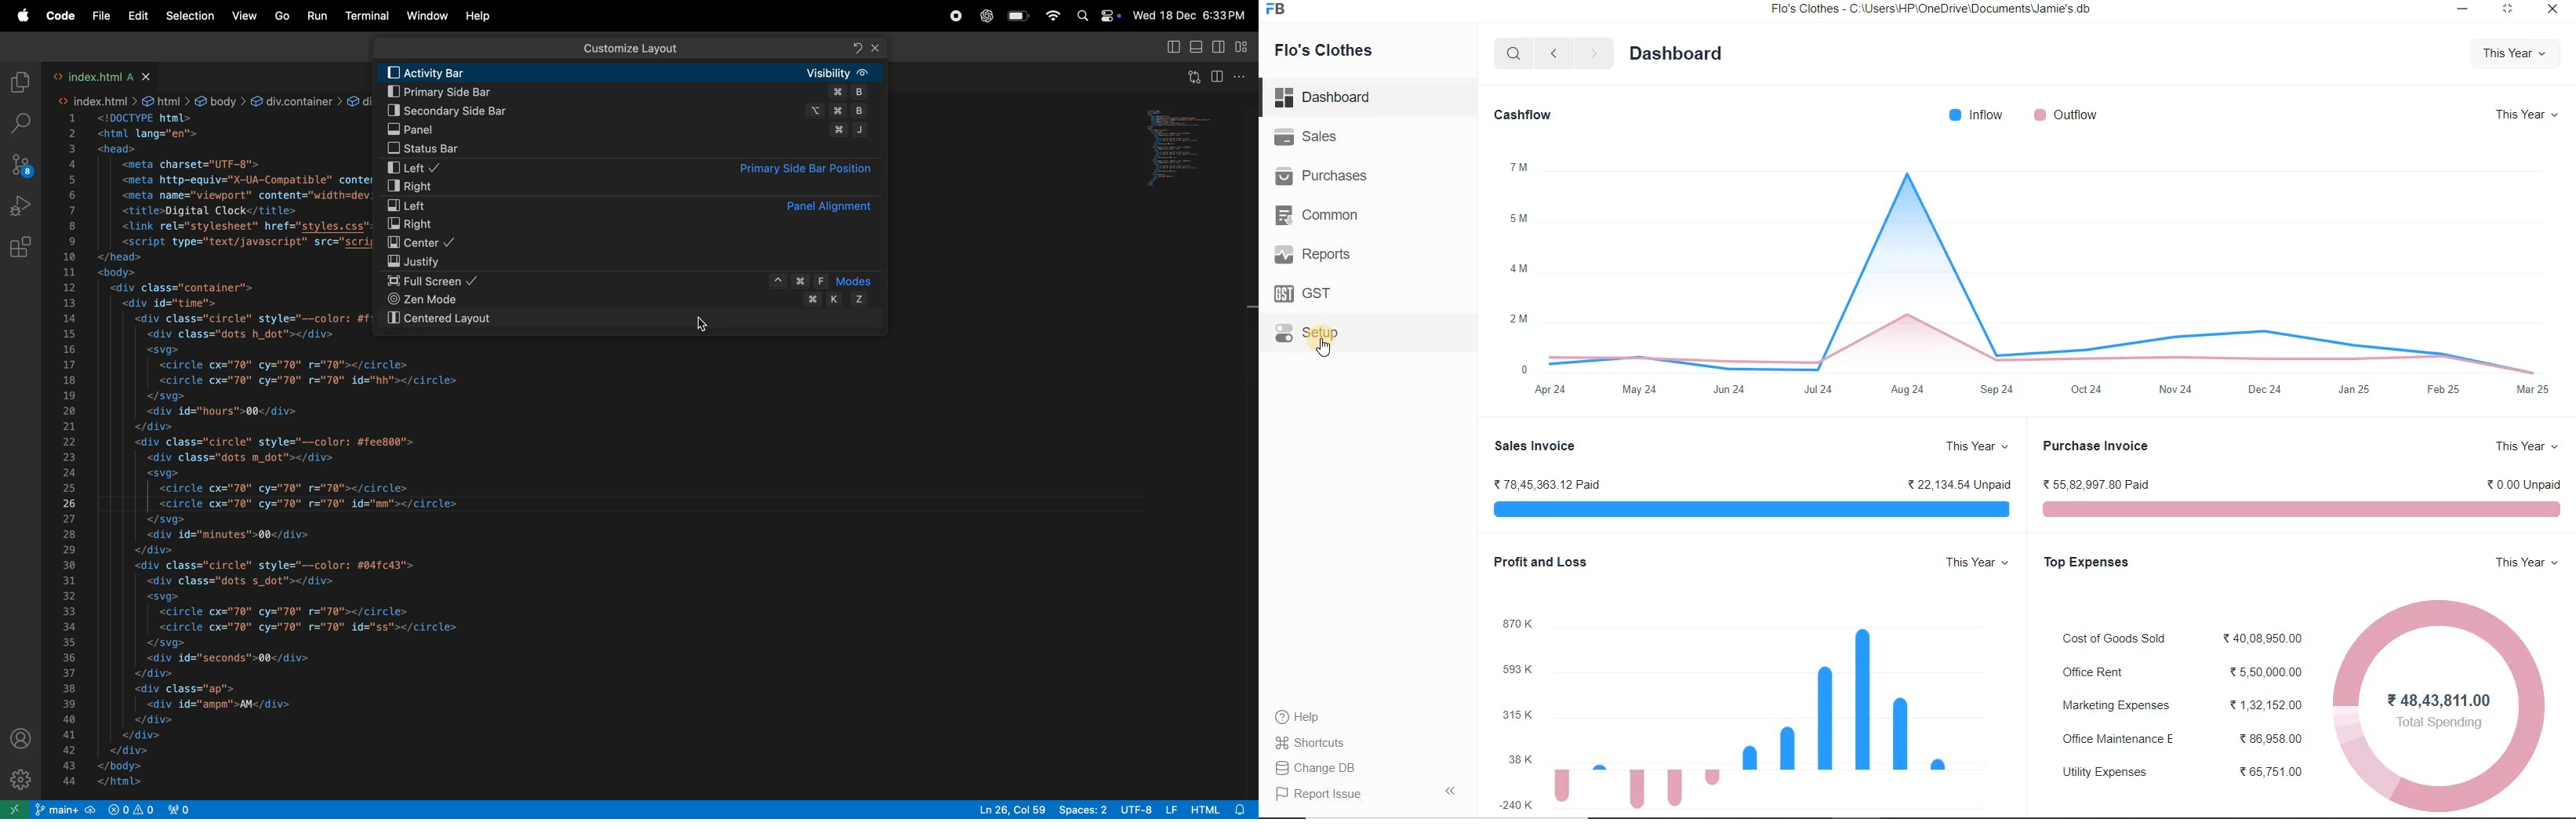  Describe the element at coordinates (364, 16) in the screenshot. I see `terminal` at that location.